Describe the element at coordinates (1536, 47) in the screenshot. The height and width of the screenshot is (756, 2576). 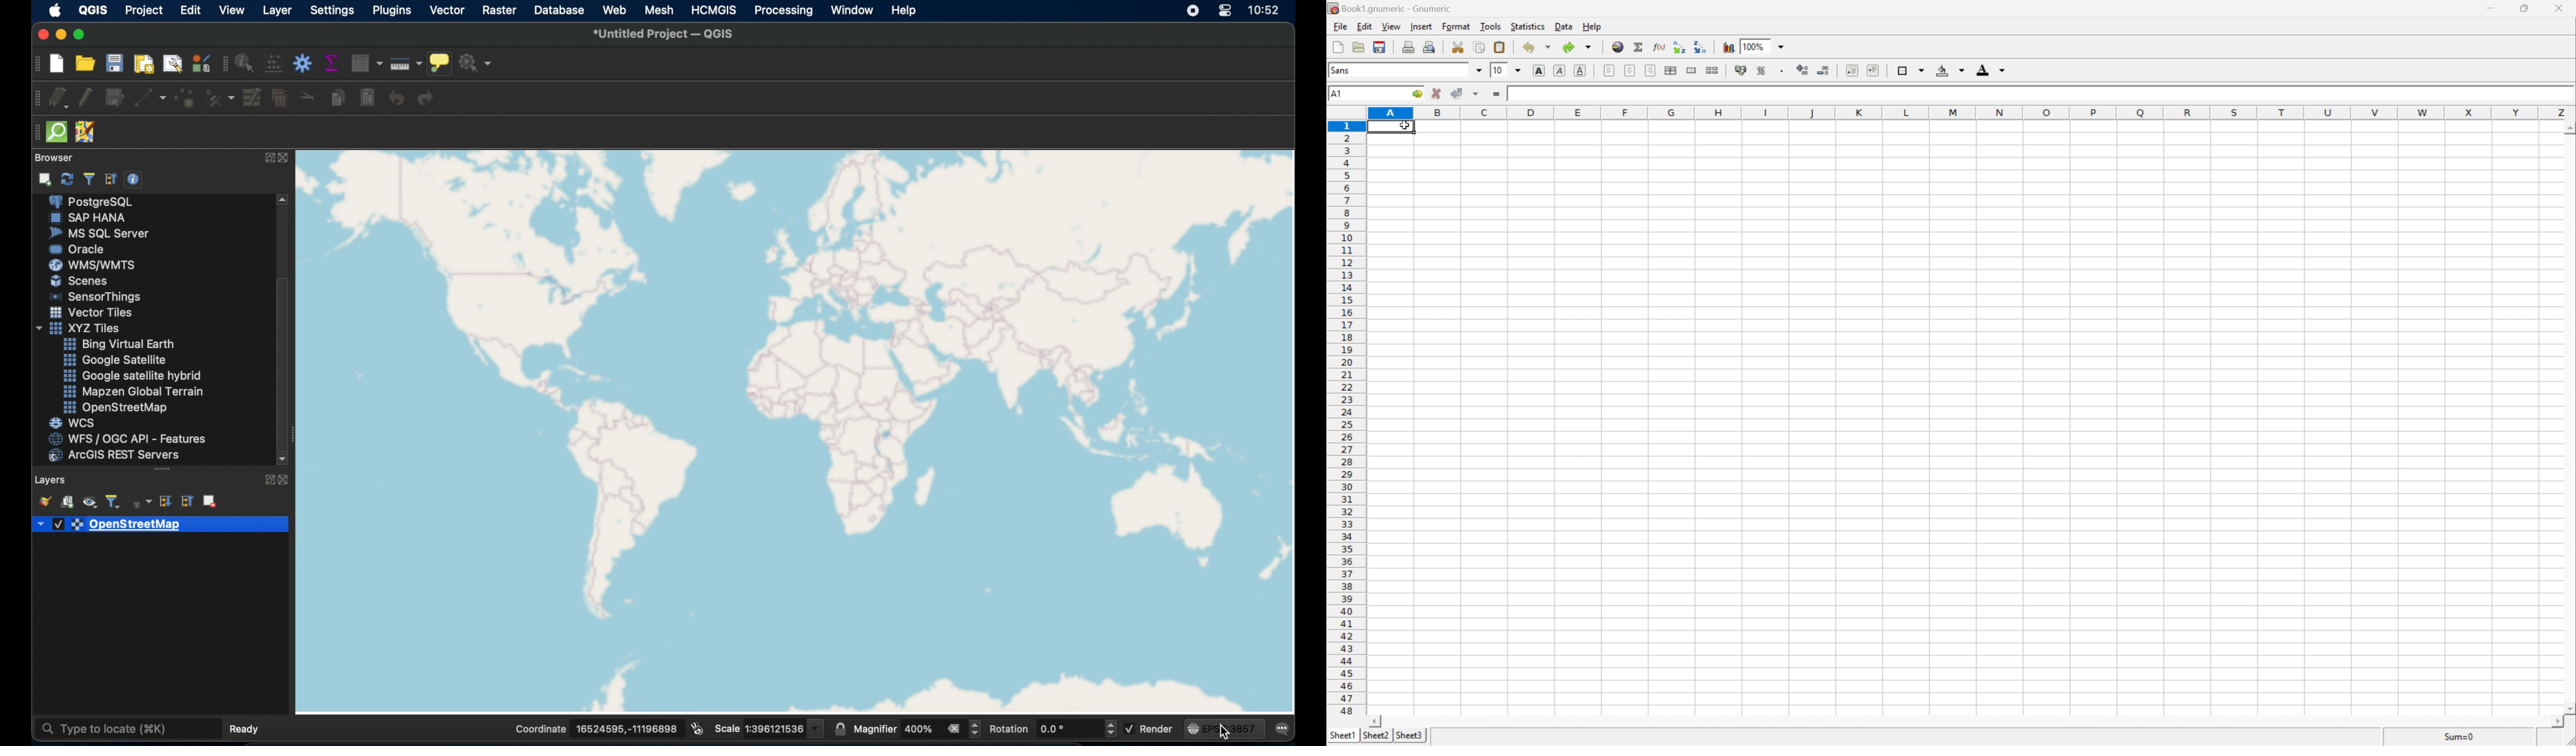
I see `undo` at that location.